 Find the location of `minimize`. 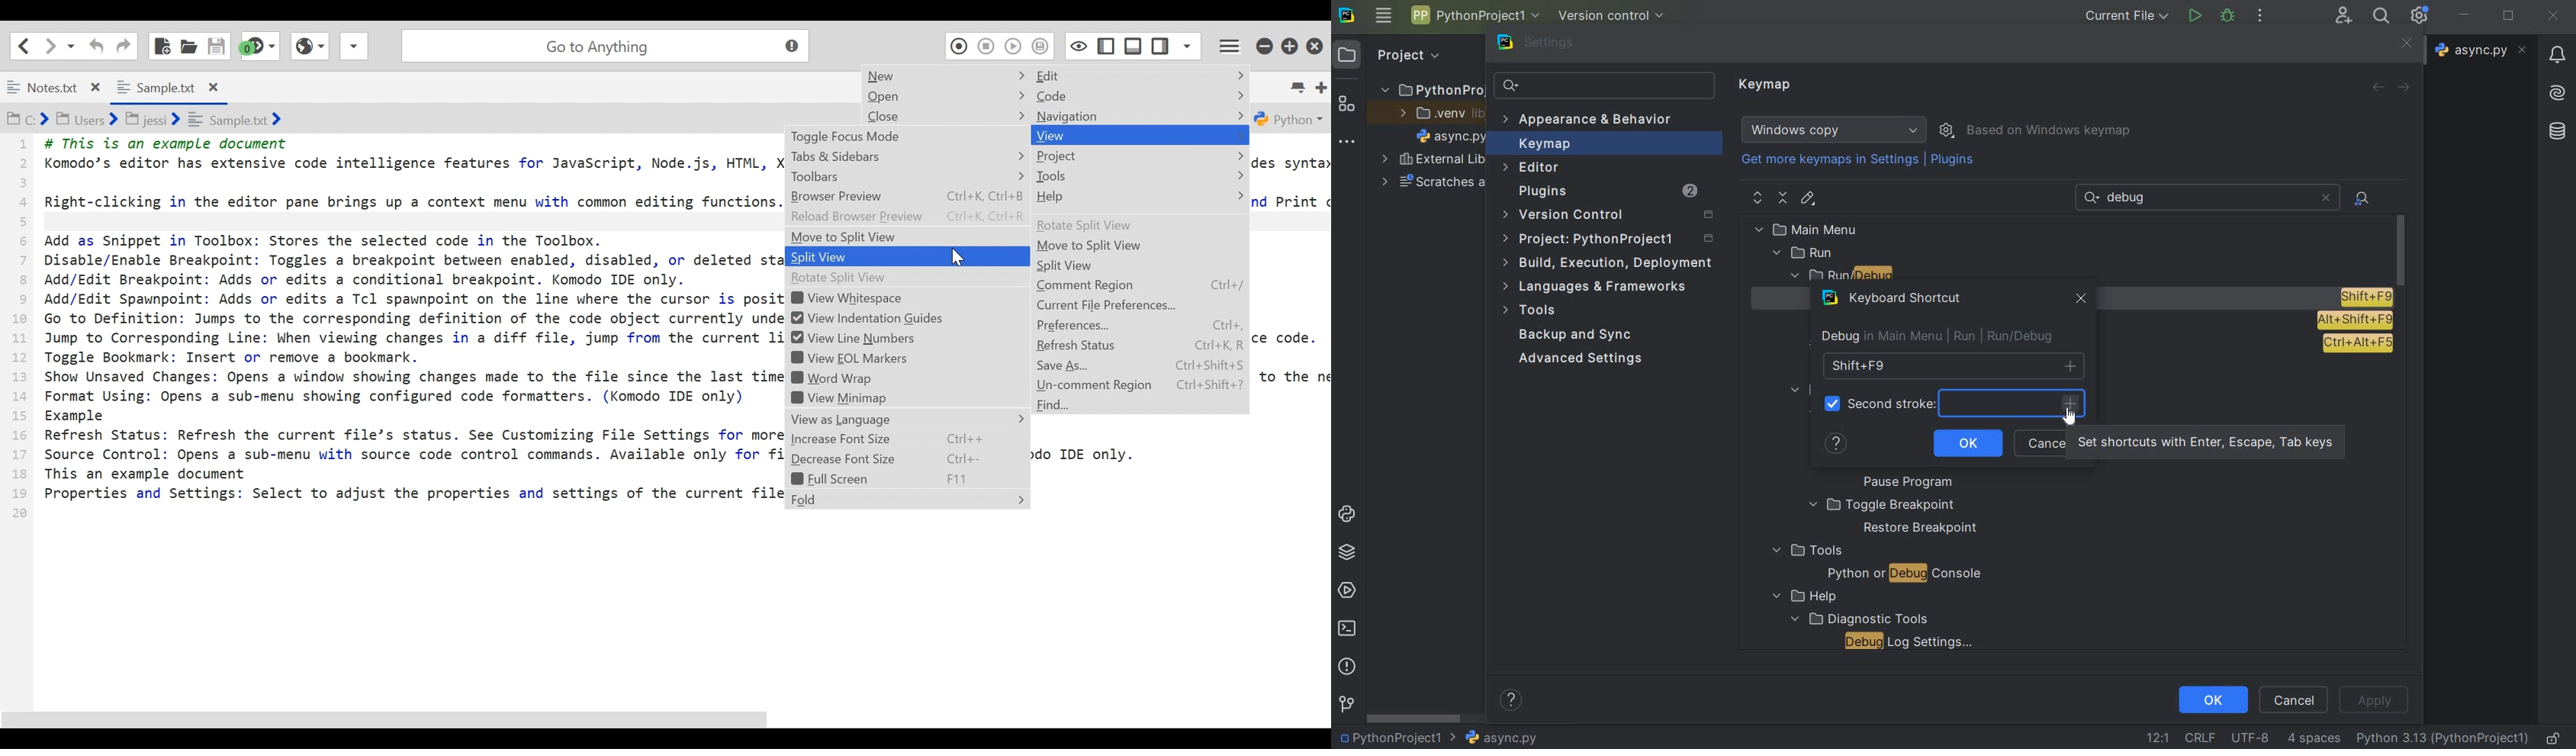

minimize is located at coordinates (2465, 14).